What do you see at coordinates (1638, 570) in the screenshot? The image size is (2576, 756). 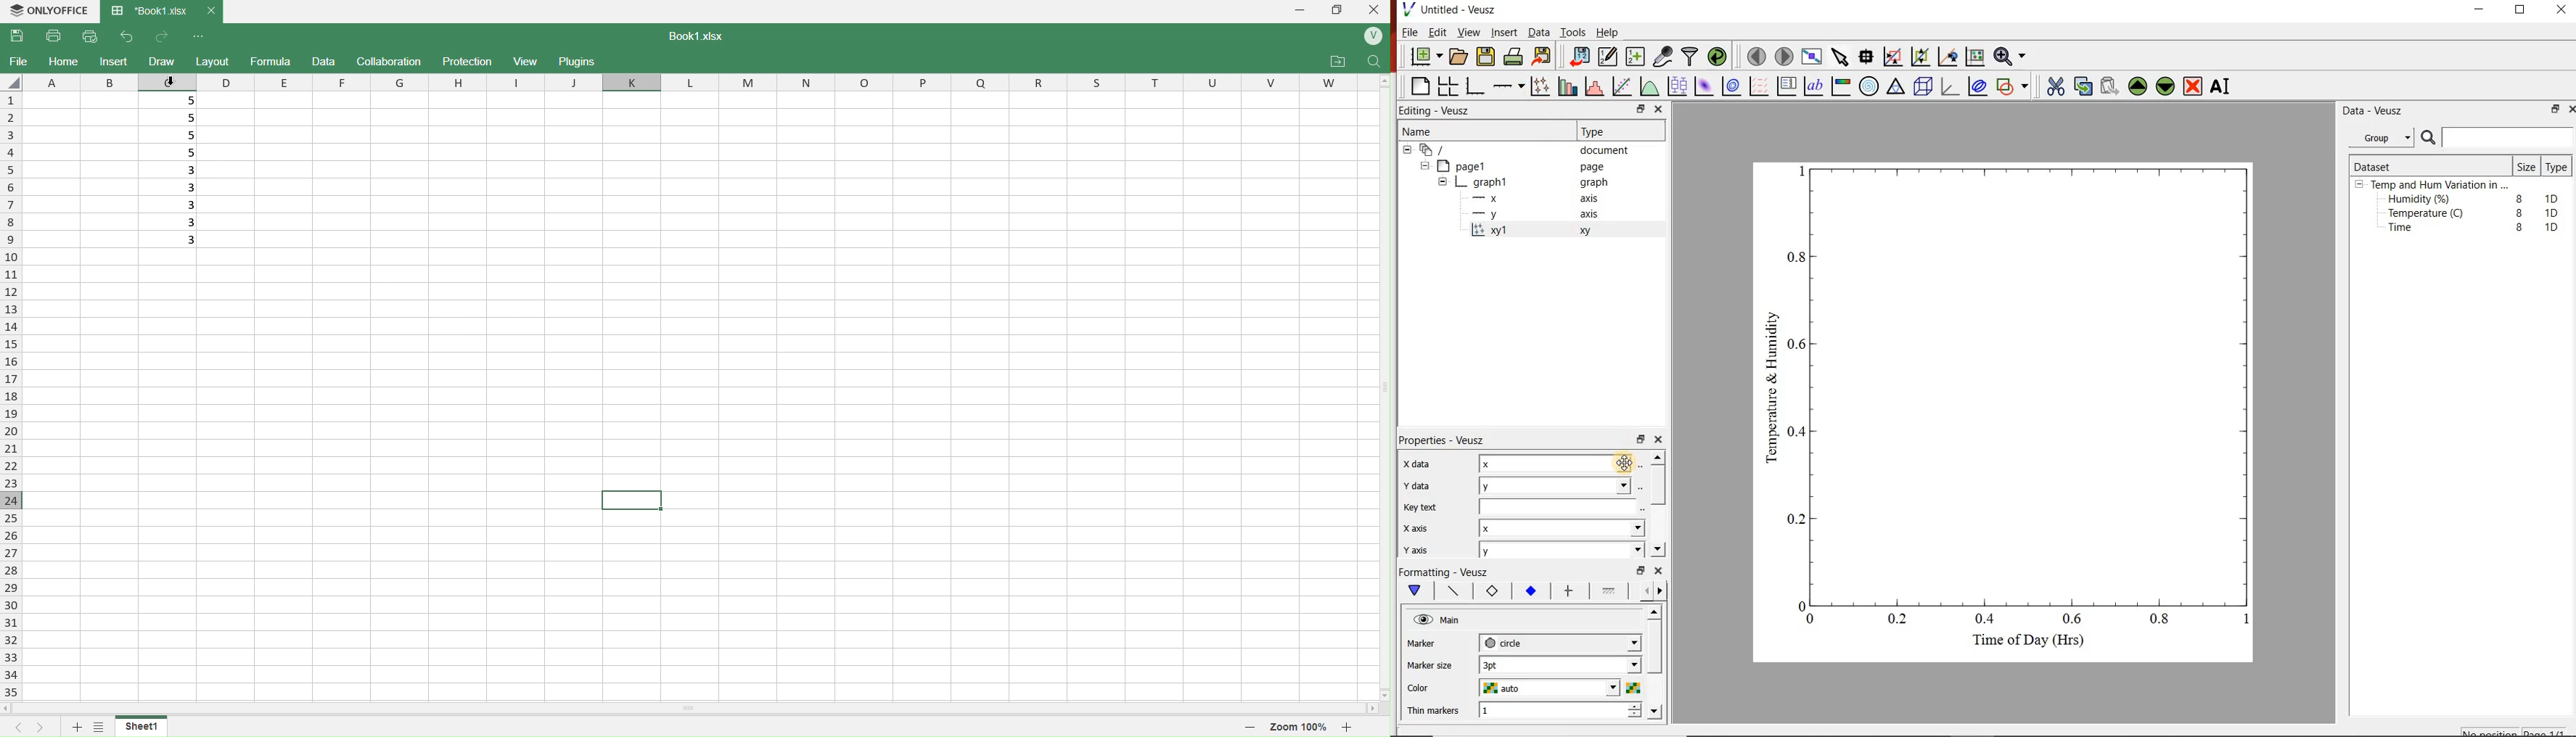 I see `restore down` at bounding box center [1638, 570].